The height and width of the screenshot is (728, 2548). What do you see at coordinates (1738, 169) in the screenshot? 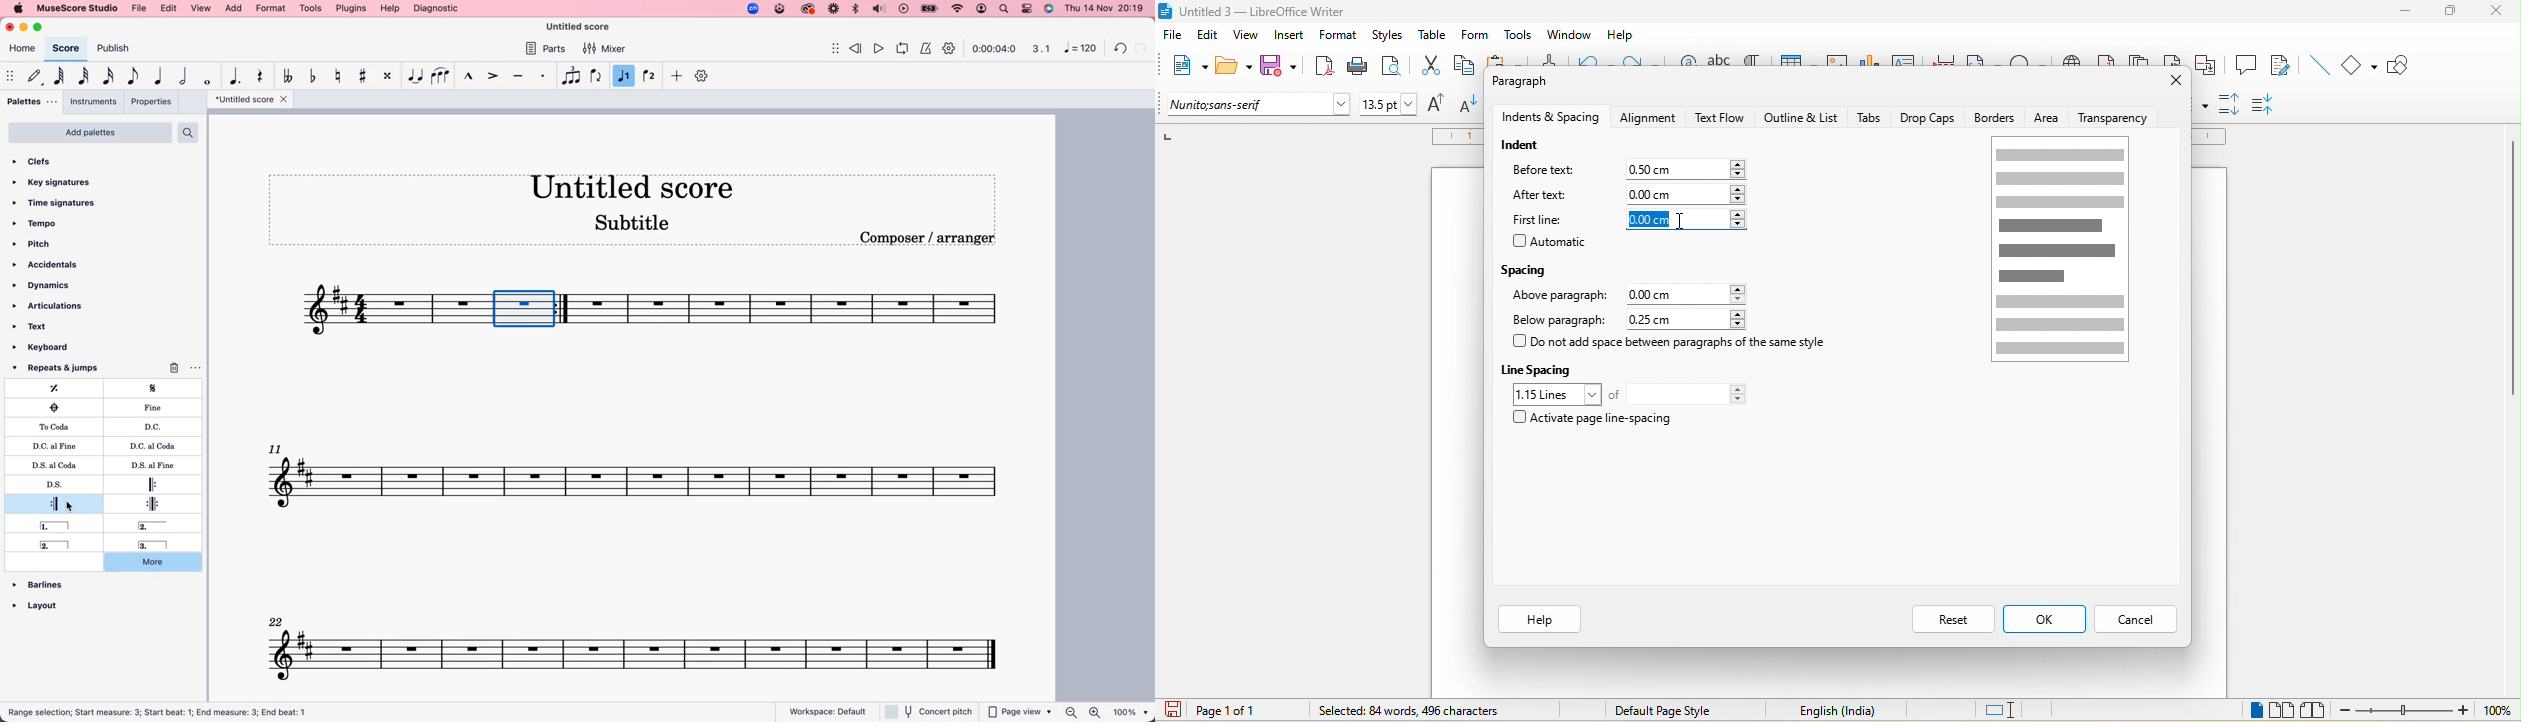
I see `increase or decrease` at bounding box center [1738, 169].